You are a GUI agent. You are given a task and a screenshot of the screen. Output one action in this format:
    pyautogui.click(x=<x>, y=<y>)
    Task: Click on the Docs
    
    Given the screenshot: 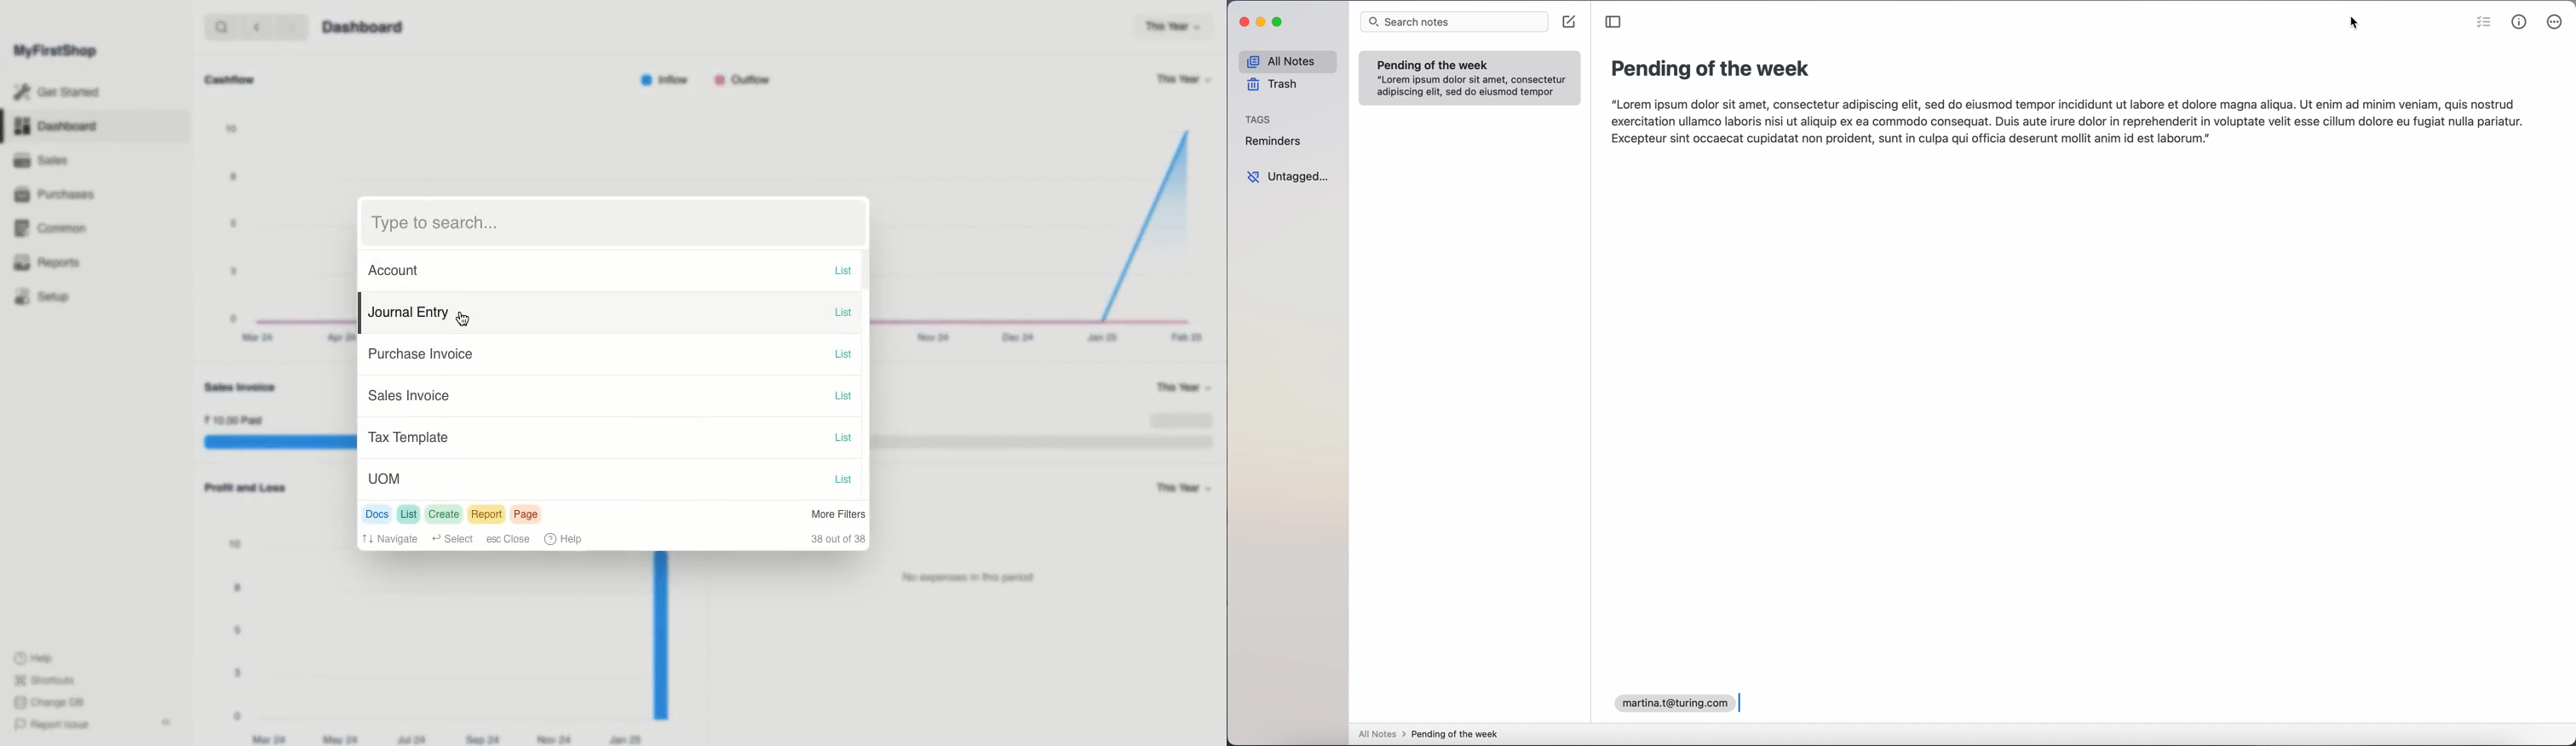 What is the action you would take?
    pyautogui.click(x=377, y=514)
    